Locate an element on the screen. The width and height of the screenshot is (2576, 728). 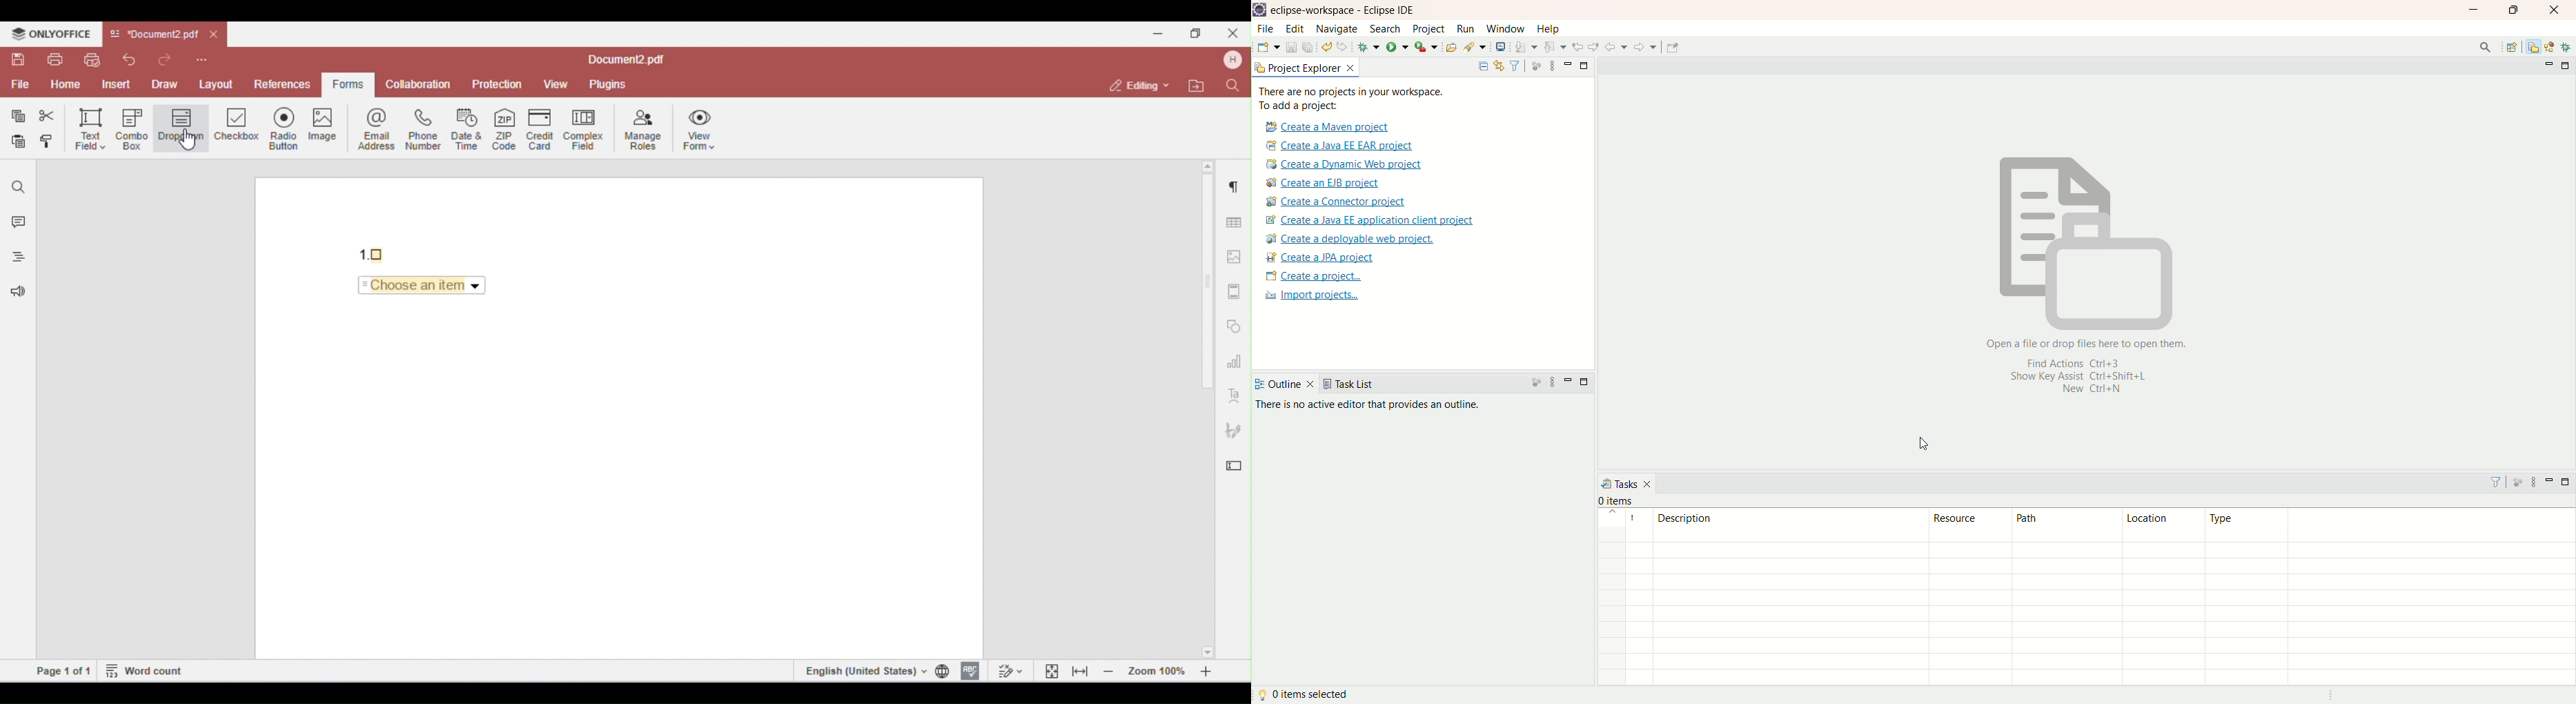
focus on active task is located at coordinates (1536, 382).